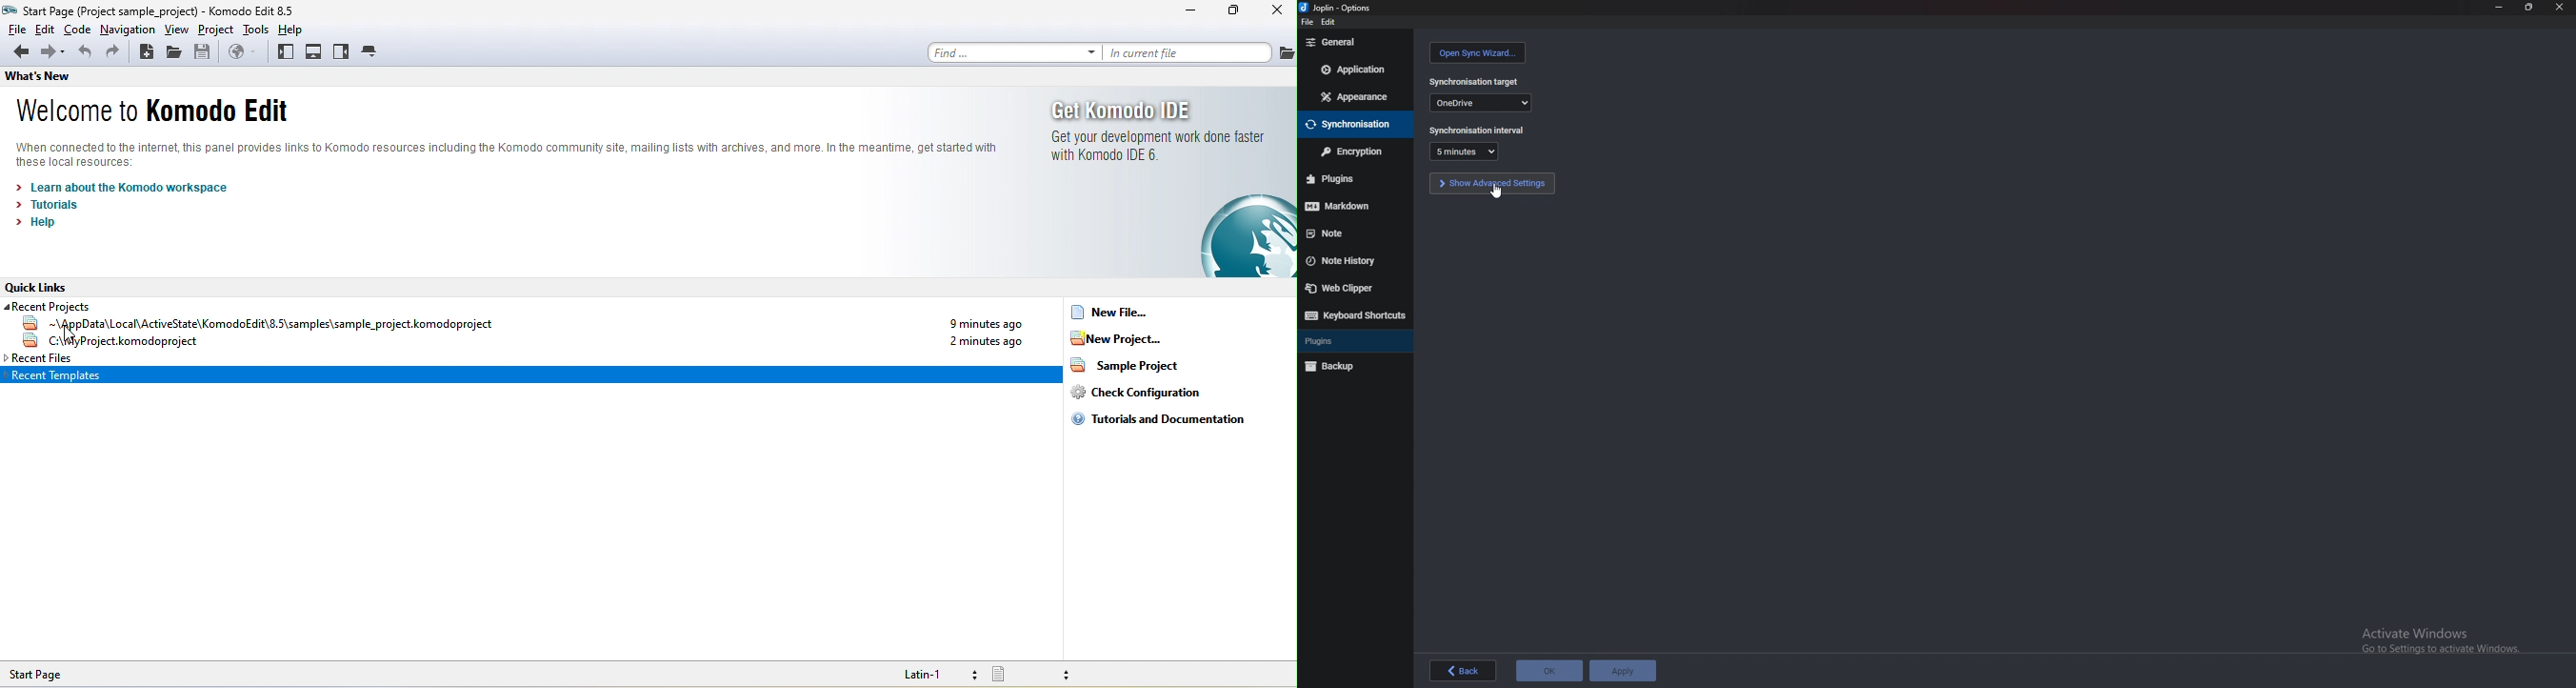  Describe the element at coordinates (1307, 22) in the screenshot. I see `file` at that location.